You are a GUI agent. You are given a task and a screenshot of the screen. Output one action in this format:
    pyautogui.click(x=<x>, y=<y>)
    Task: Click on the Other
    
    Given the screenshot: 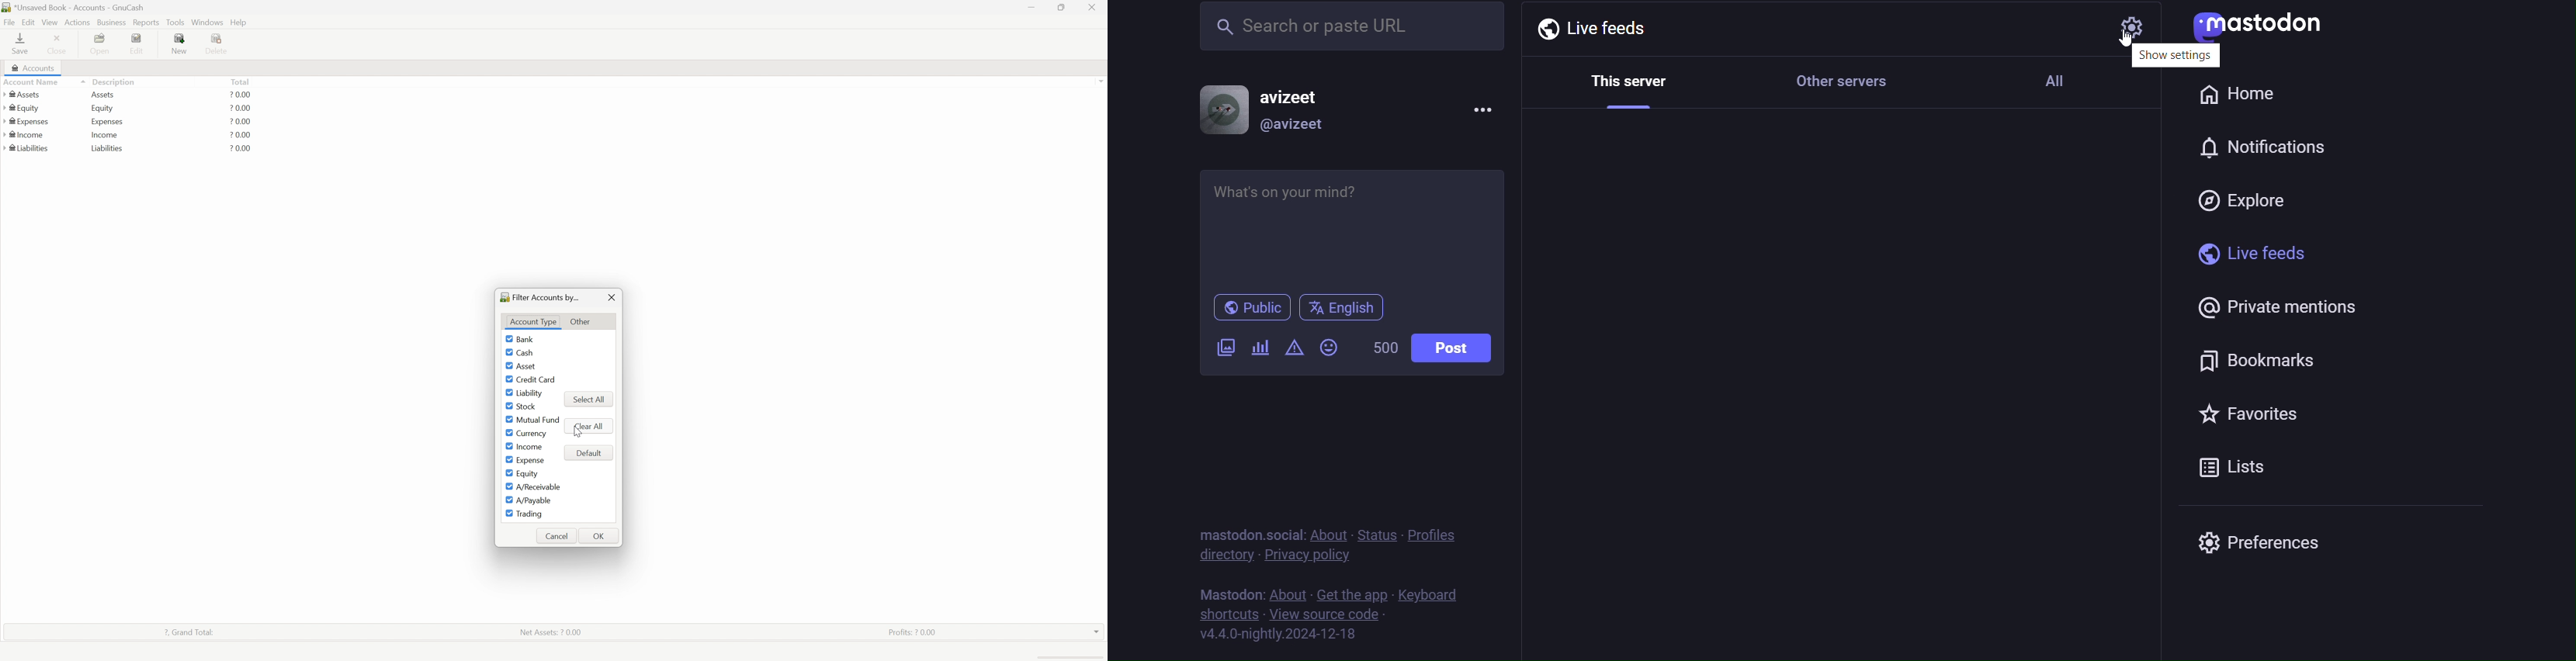 What is the action you would take?
    pyautogui.click(x=582, y=321)
    